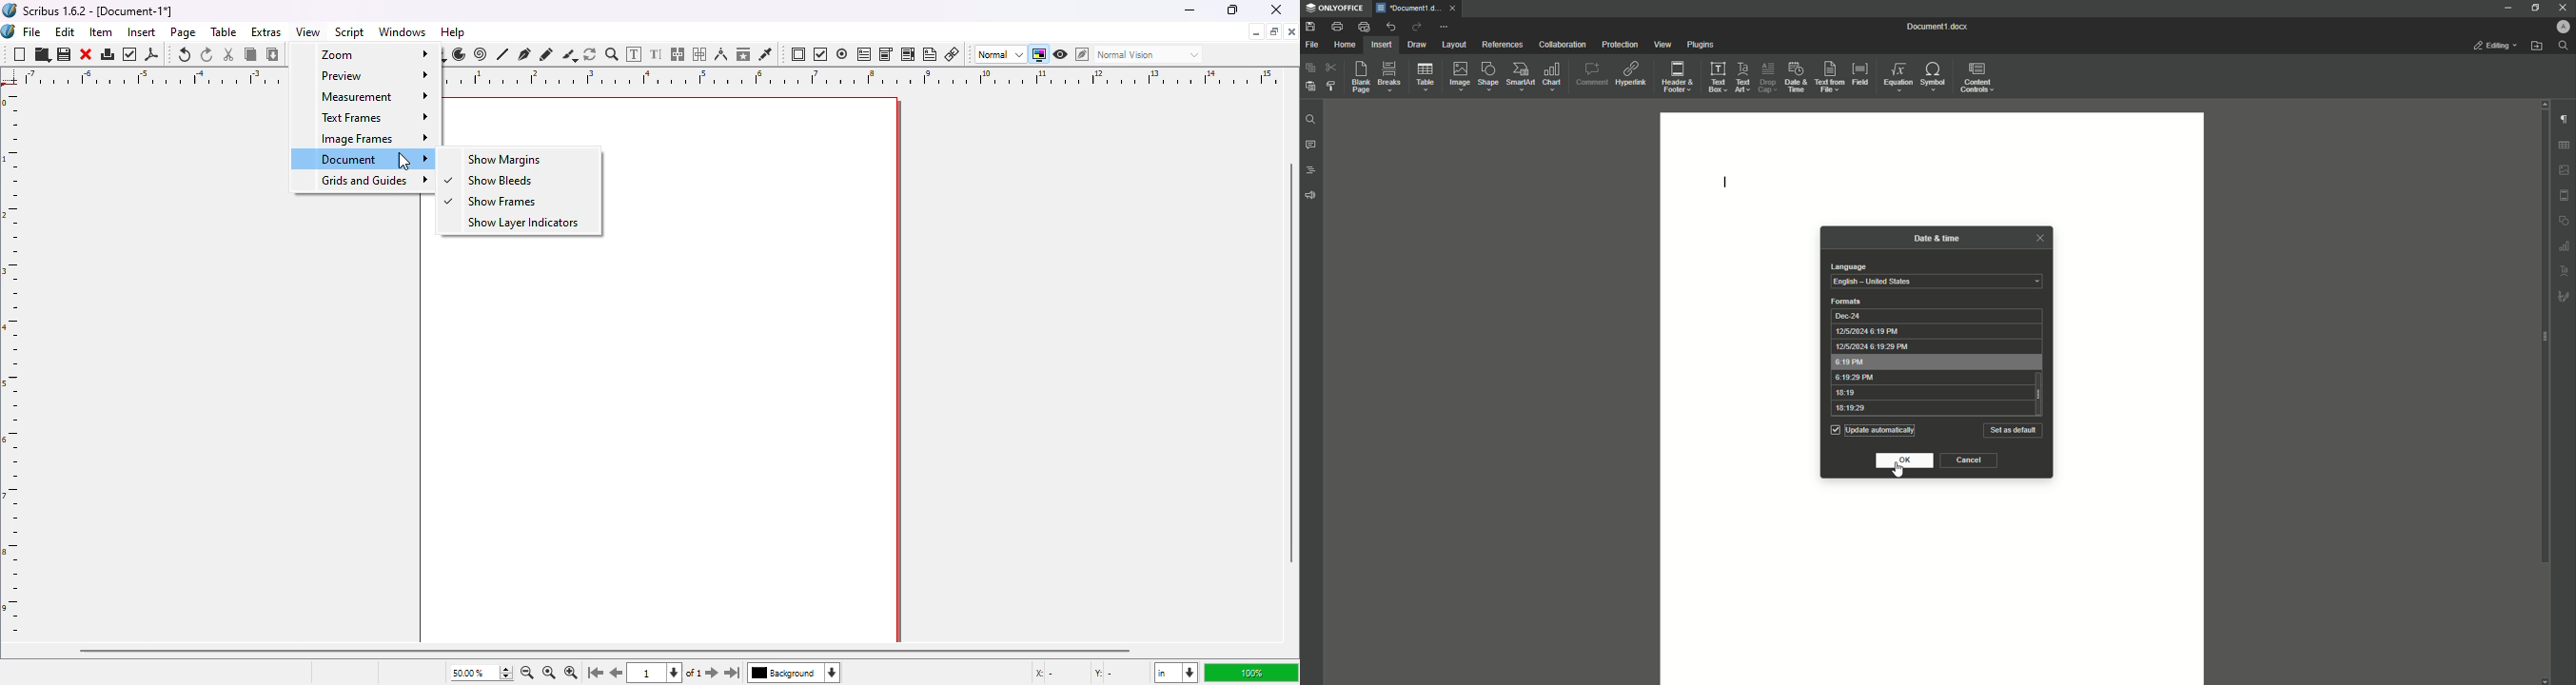 This screenshot has width=2576, height=700. What do you see at coordinates (142, 31) in the screenshot?
I see `insert` at bounding box center [142, 31].